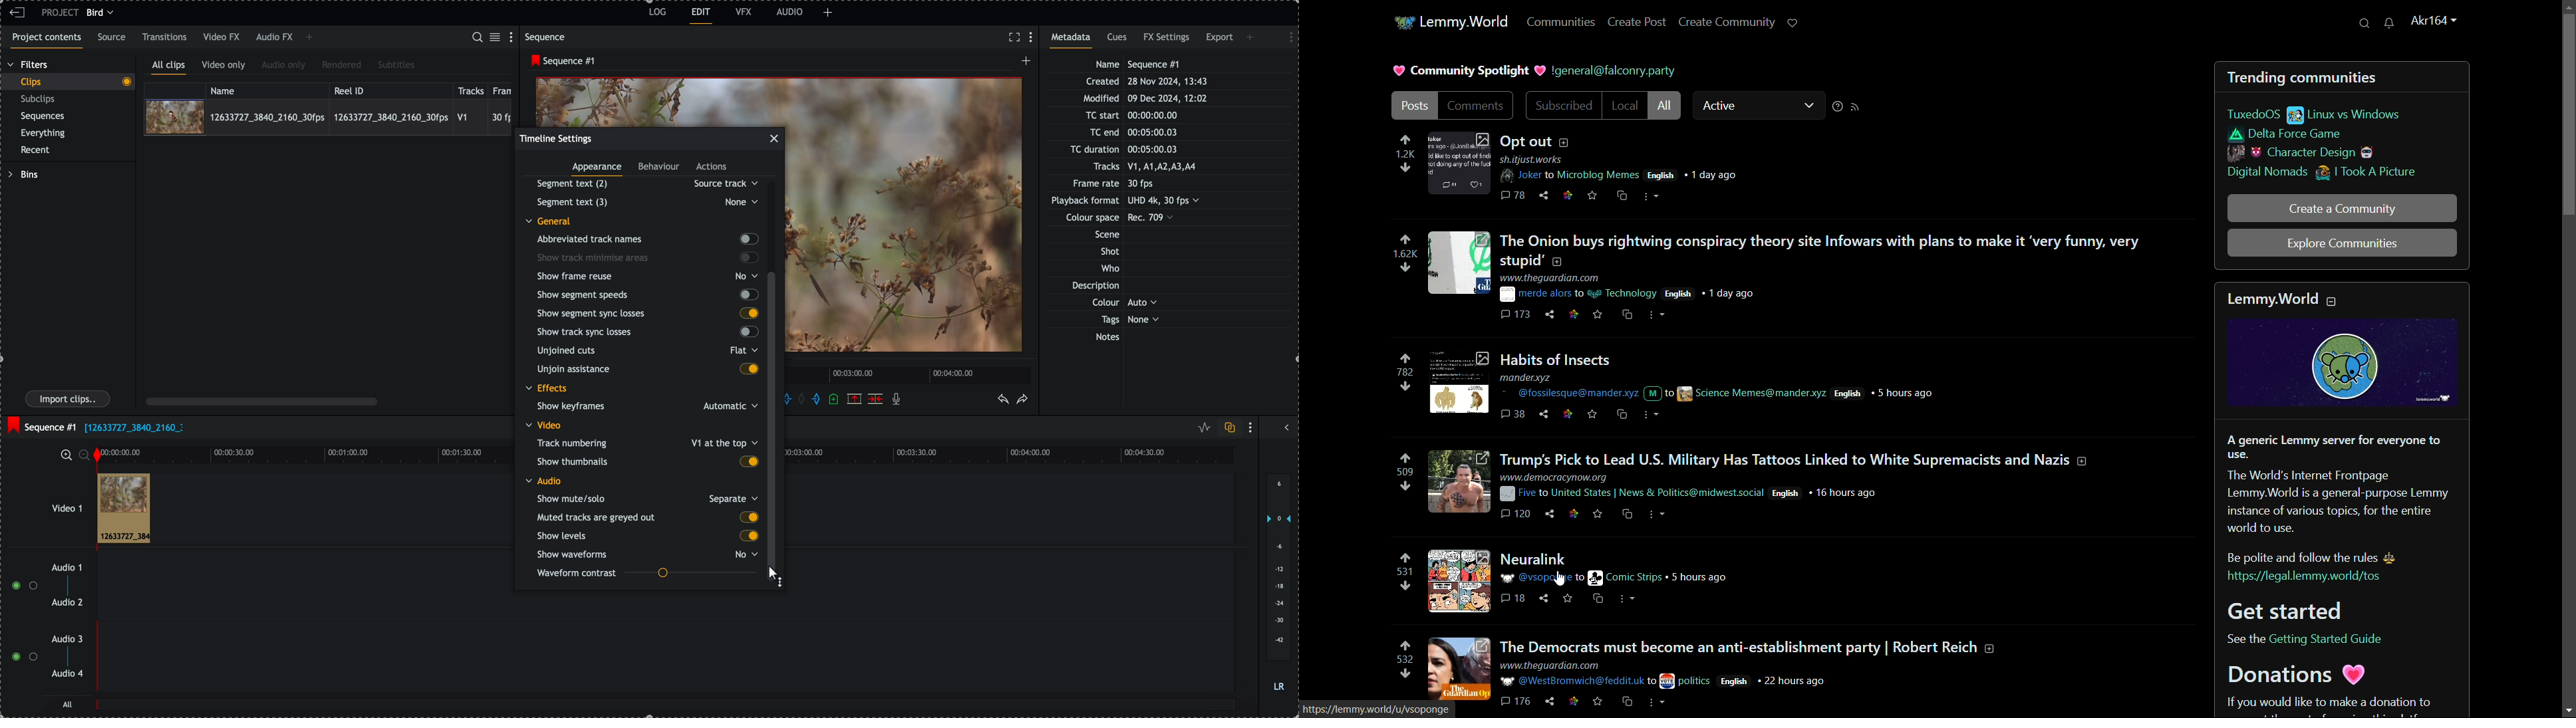 The image size is (2576, 728). Describe the element at coordinates (2435, 22) in the screenshot. I see `username` at that location.